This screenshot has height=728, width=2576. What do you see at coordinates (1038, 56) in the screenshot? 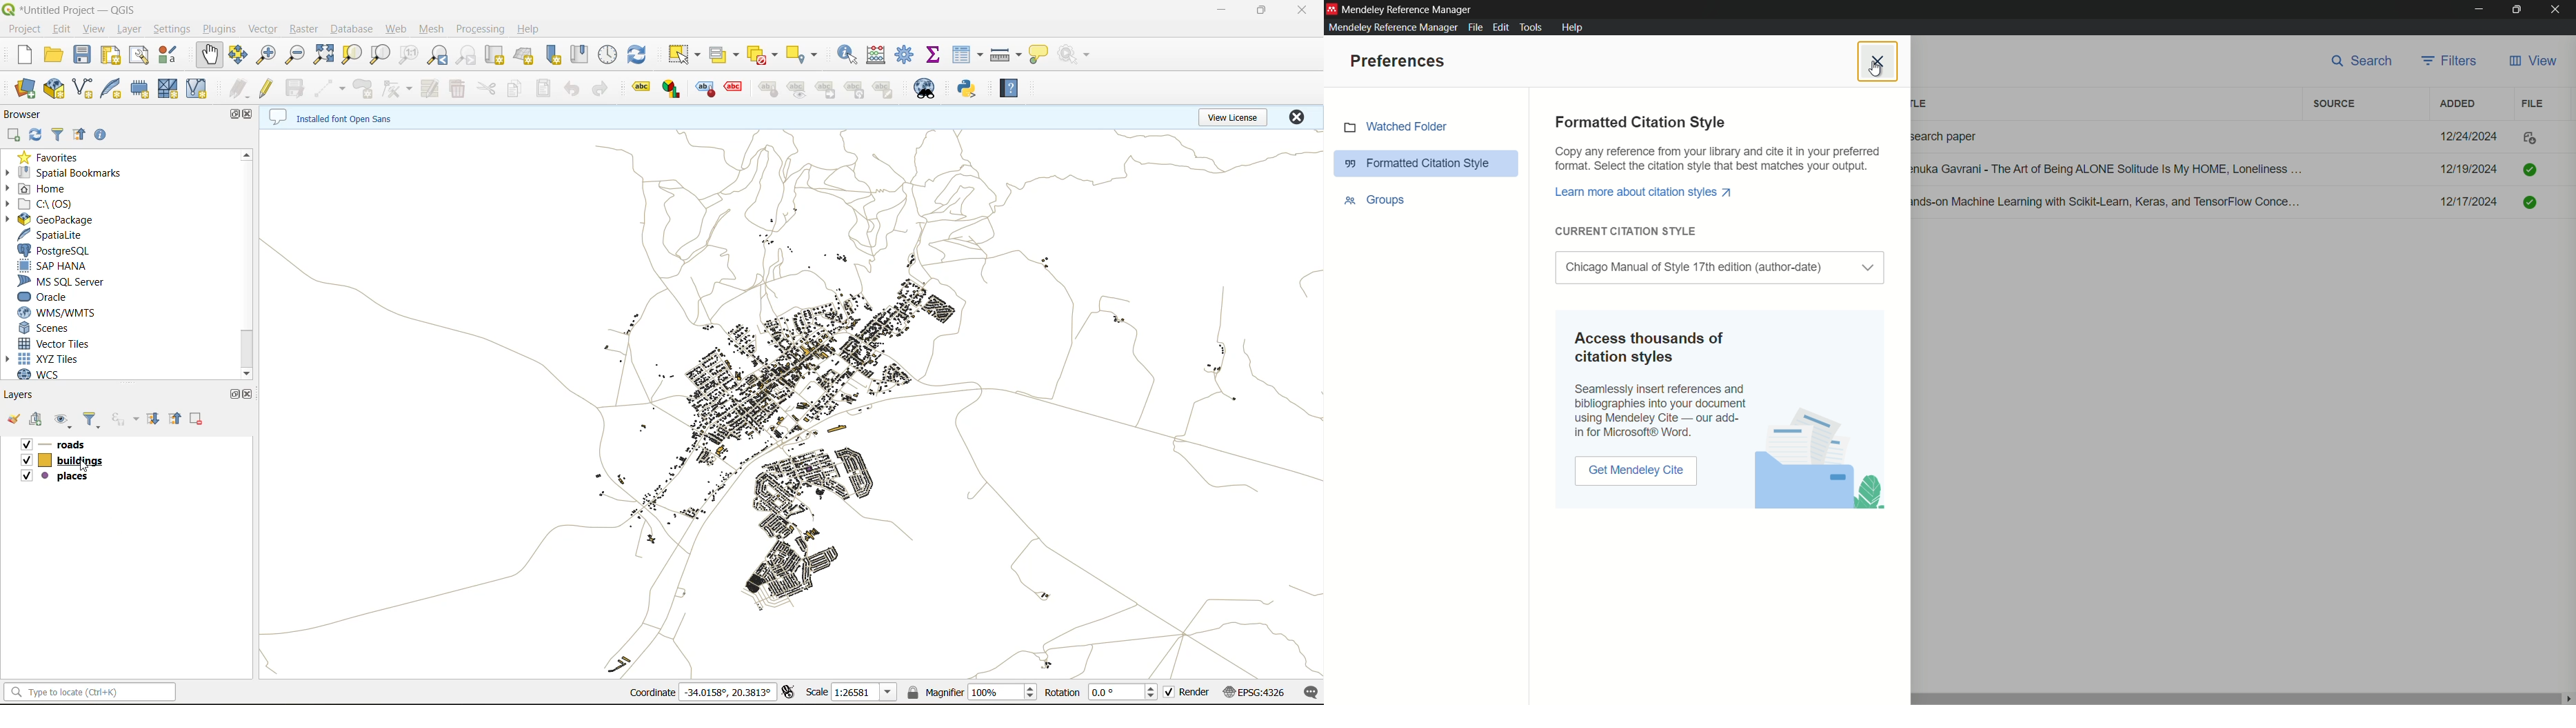
I see `show tips` at bounding box center [1038, 56].